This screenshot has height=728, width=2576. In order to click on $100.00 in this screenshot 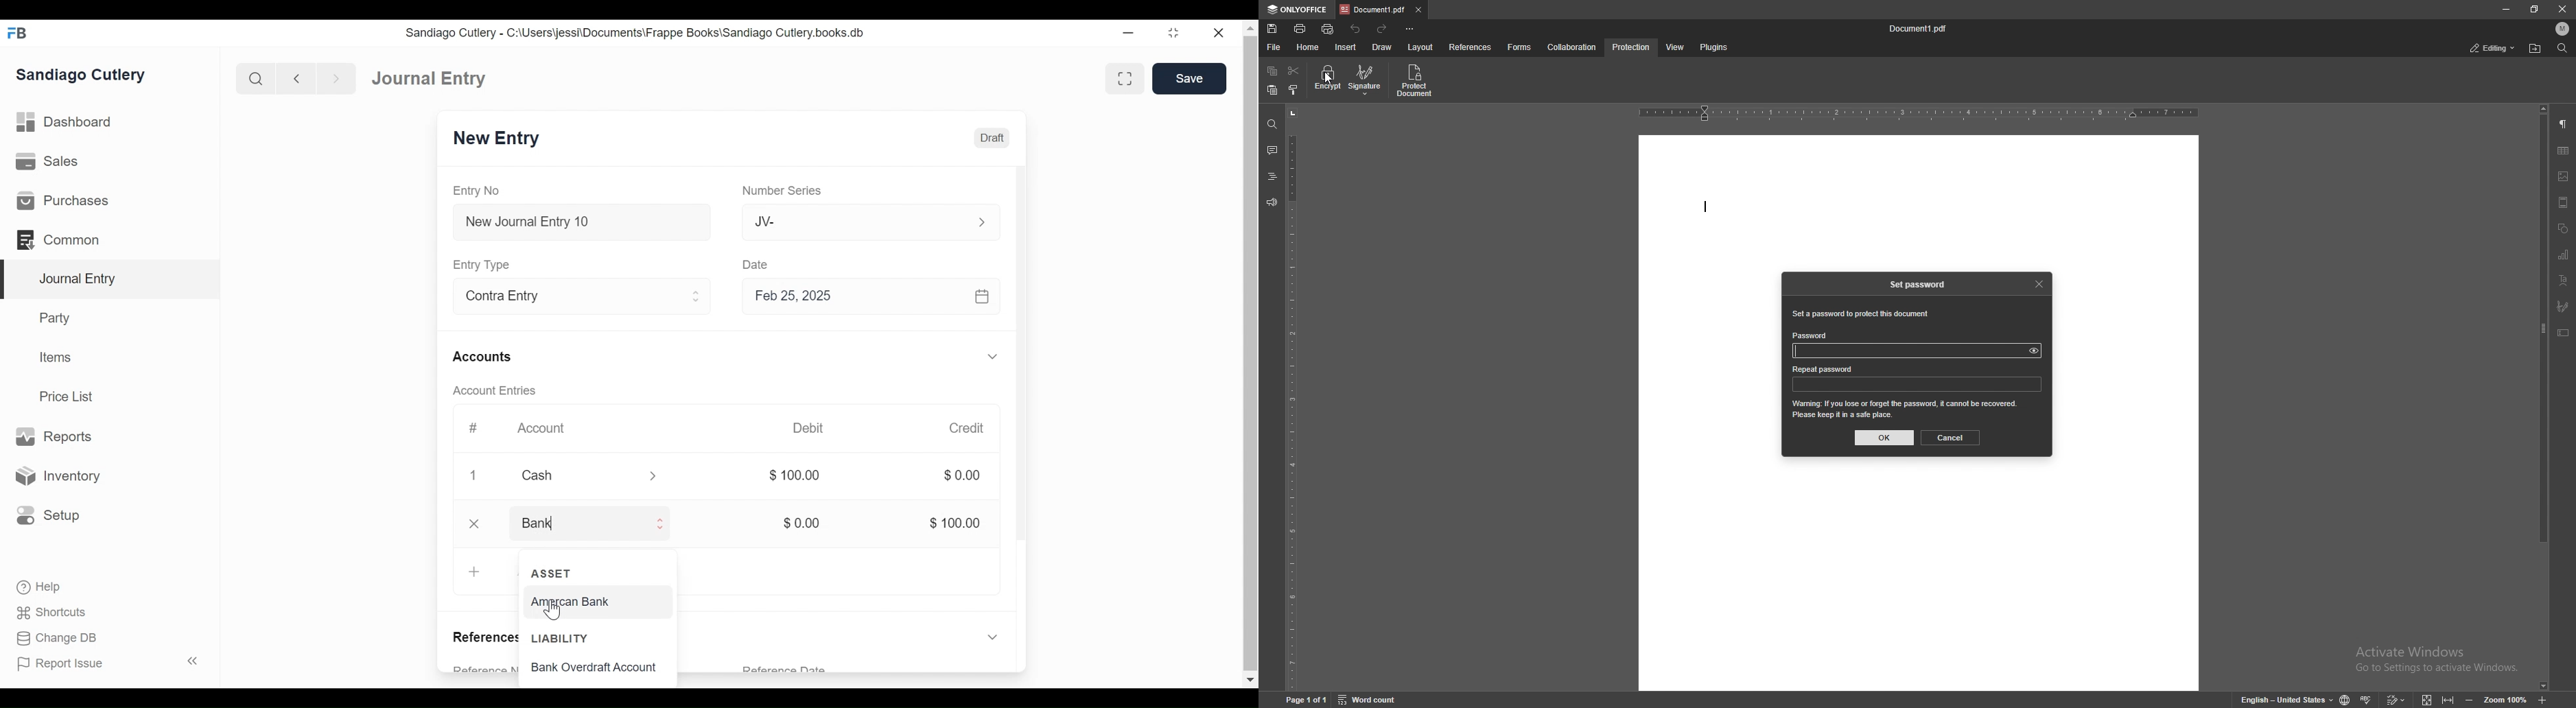, I will do `click(957, 522)`.